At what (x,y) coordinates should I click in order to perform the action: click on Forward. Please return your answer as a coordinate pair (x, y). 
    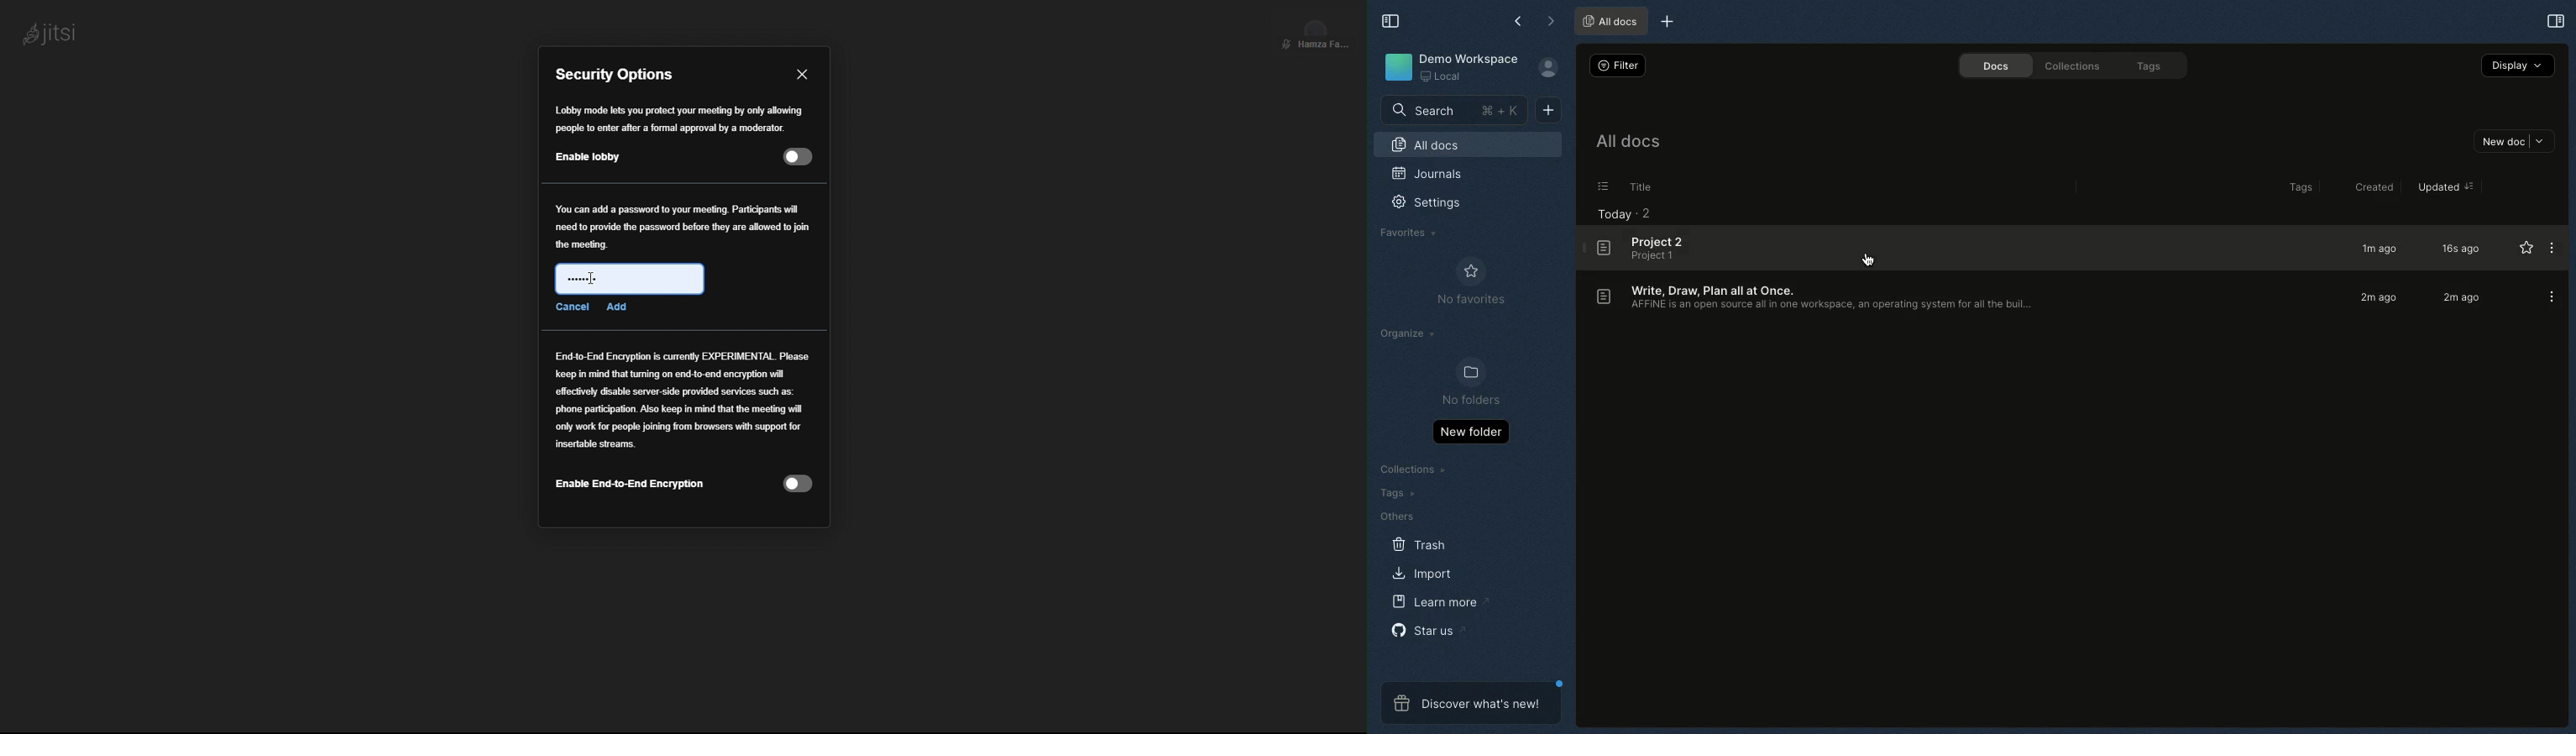
    Looking at the image, I should click on (1547, 22).